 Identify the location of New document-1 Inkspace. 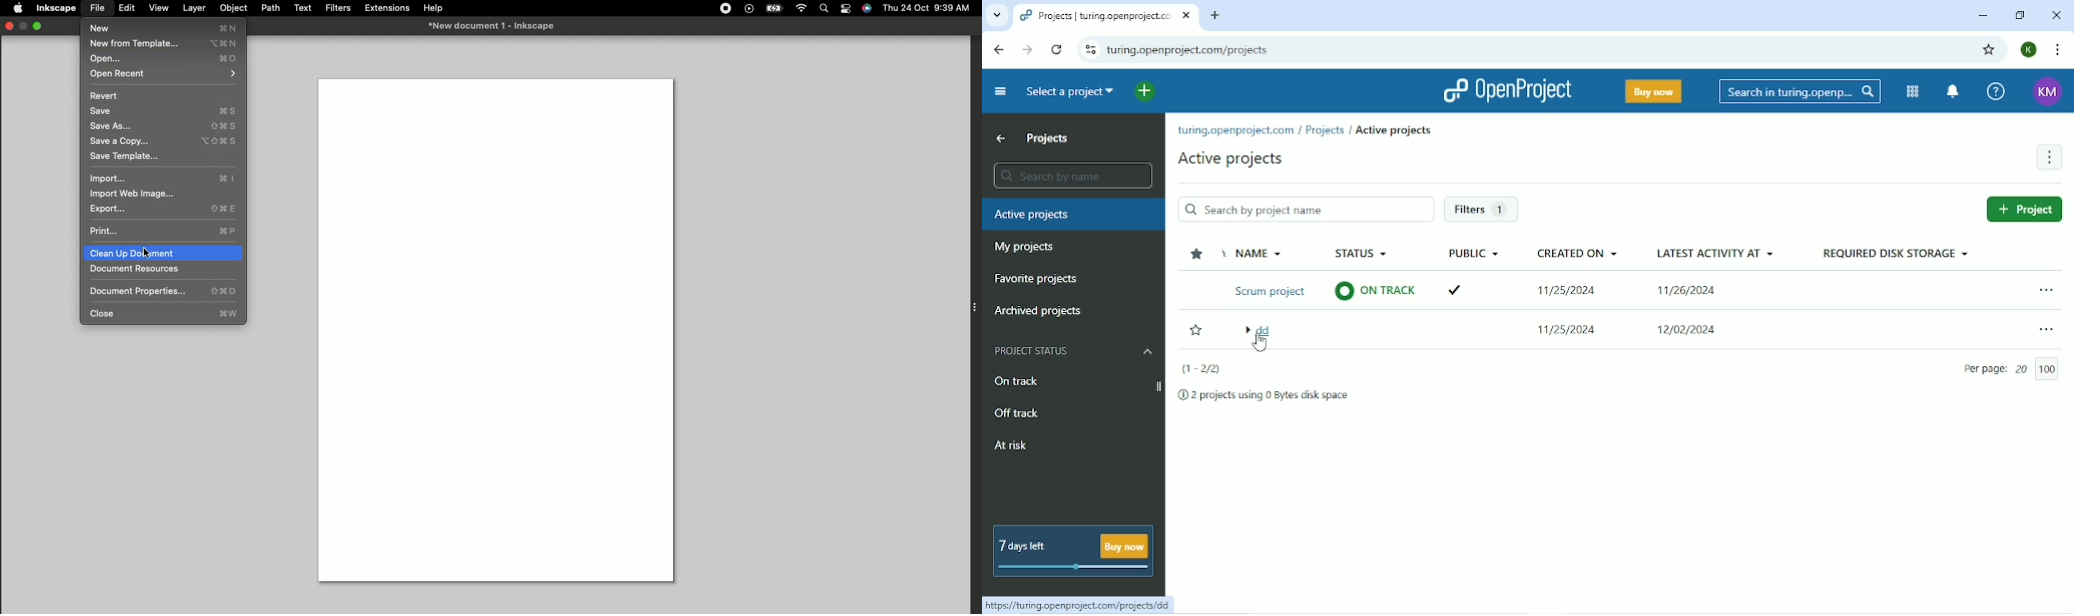
(491, 26).